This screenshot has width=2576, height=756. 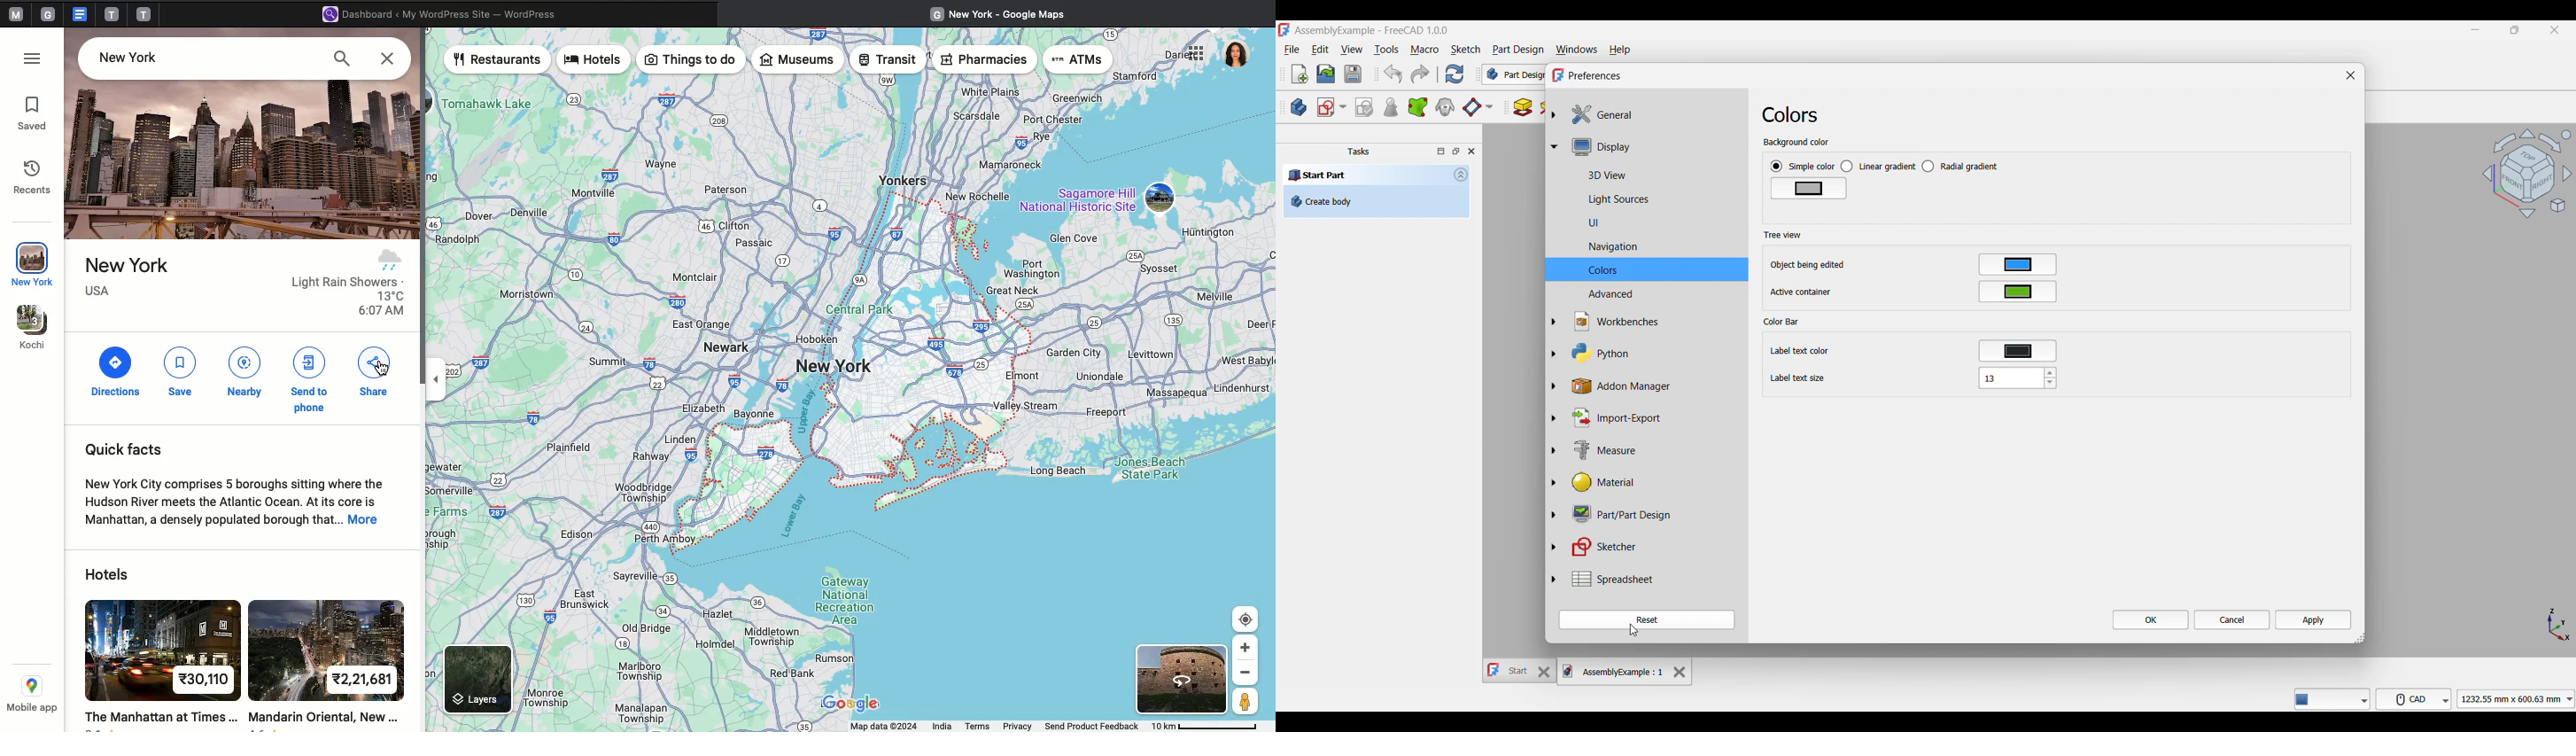 I want to click on Color settings for label text color, so click(x=2018, y=351).